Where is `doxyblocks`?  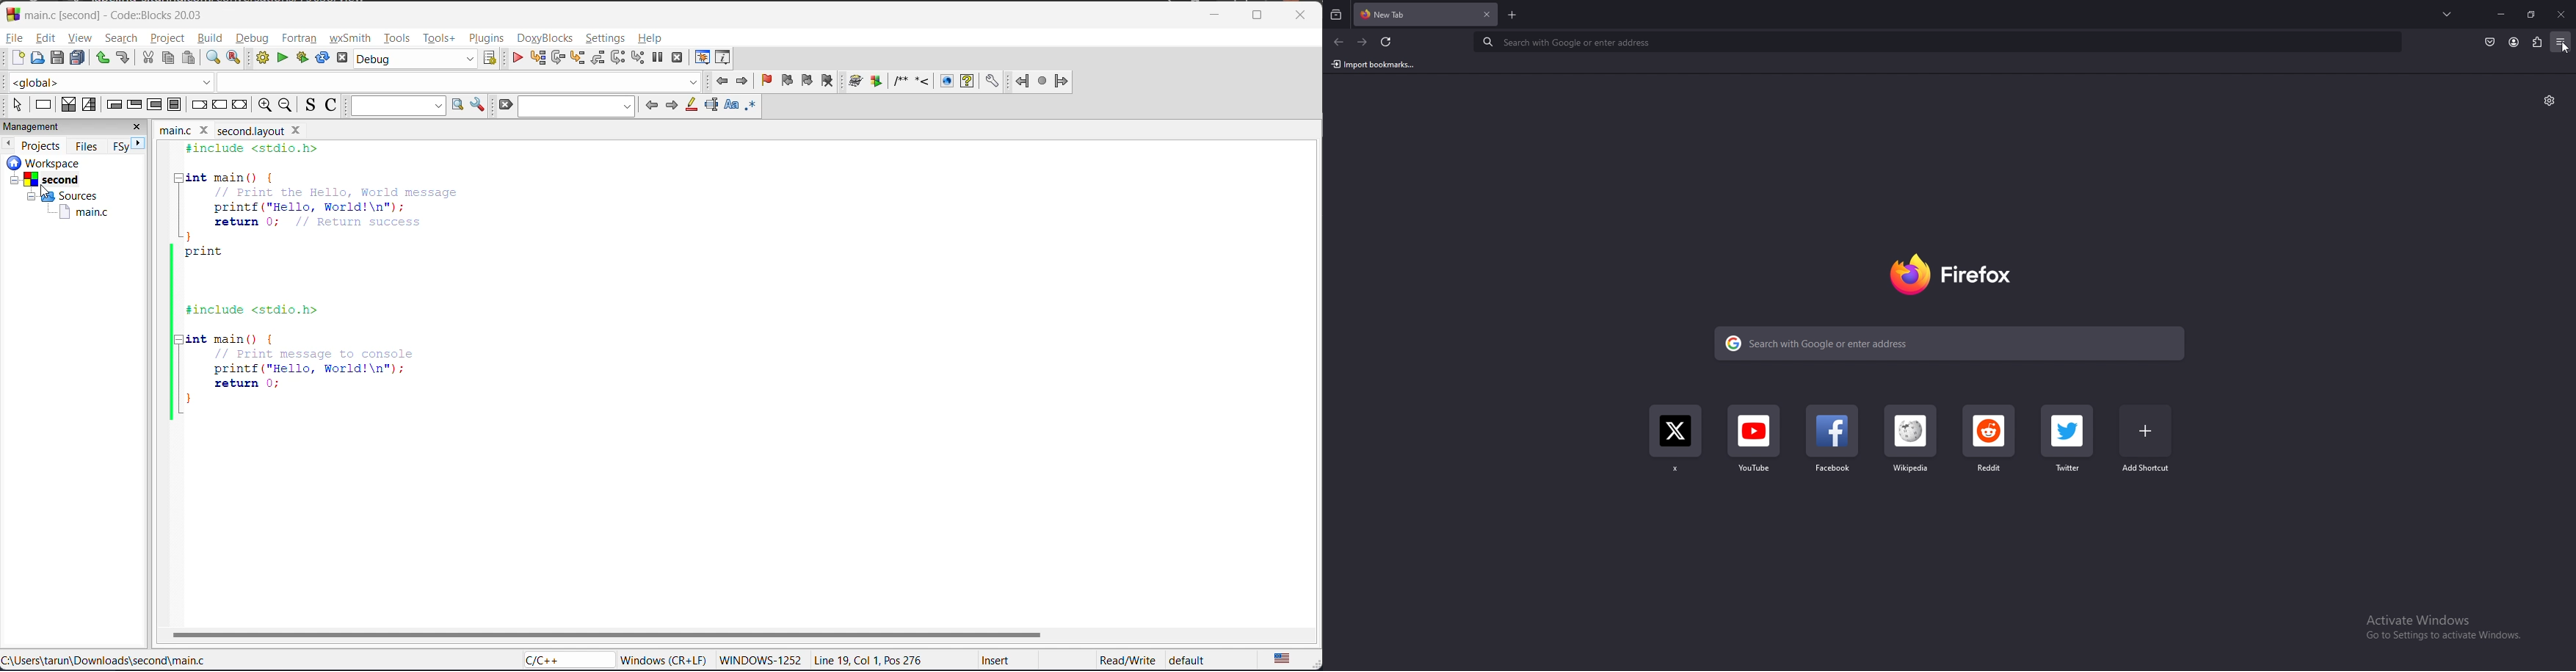 doxyblocks is located at coordinates (924, 81).